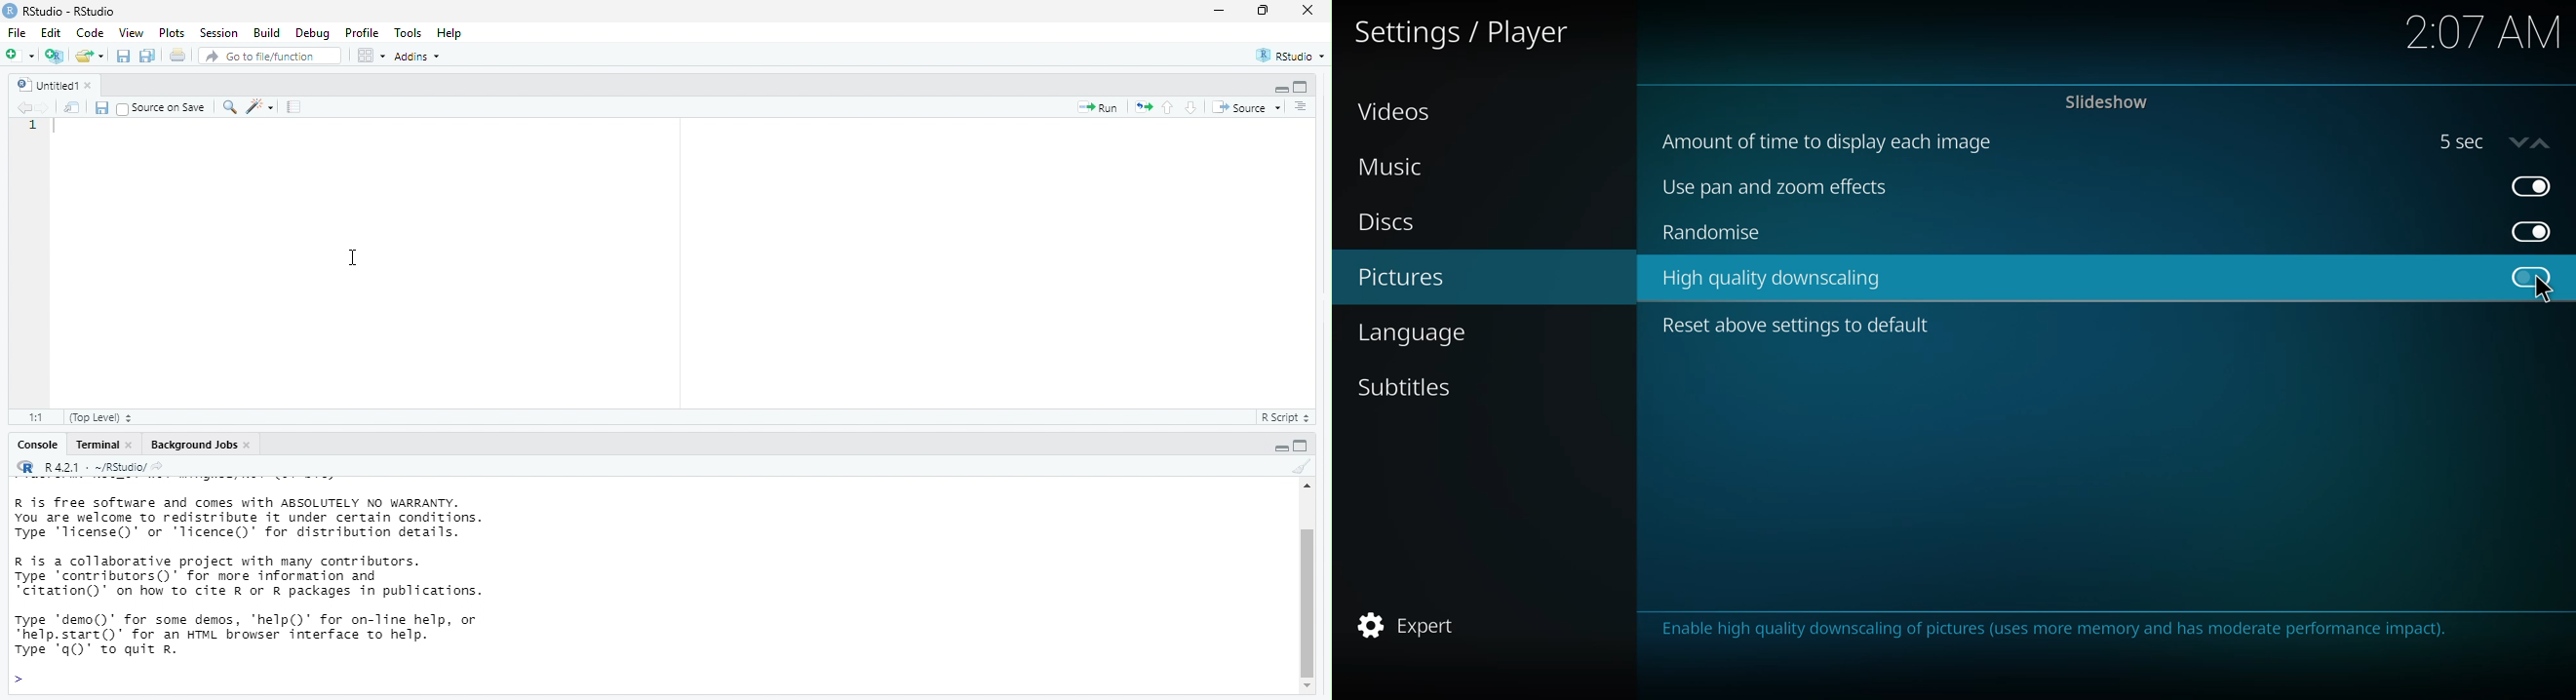  I want to click on profile, so click(364, 33).